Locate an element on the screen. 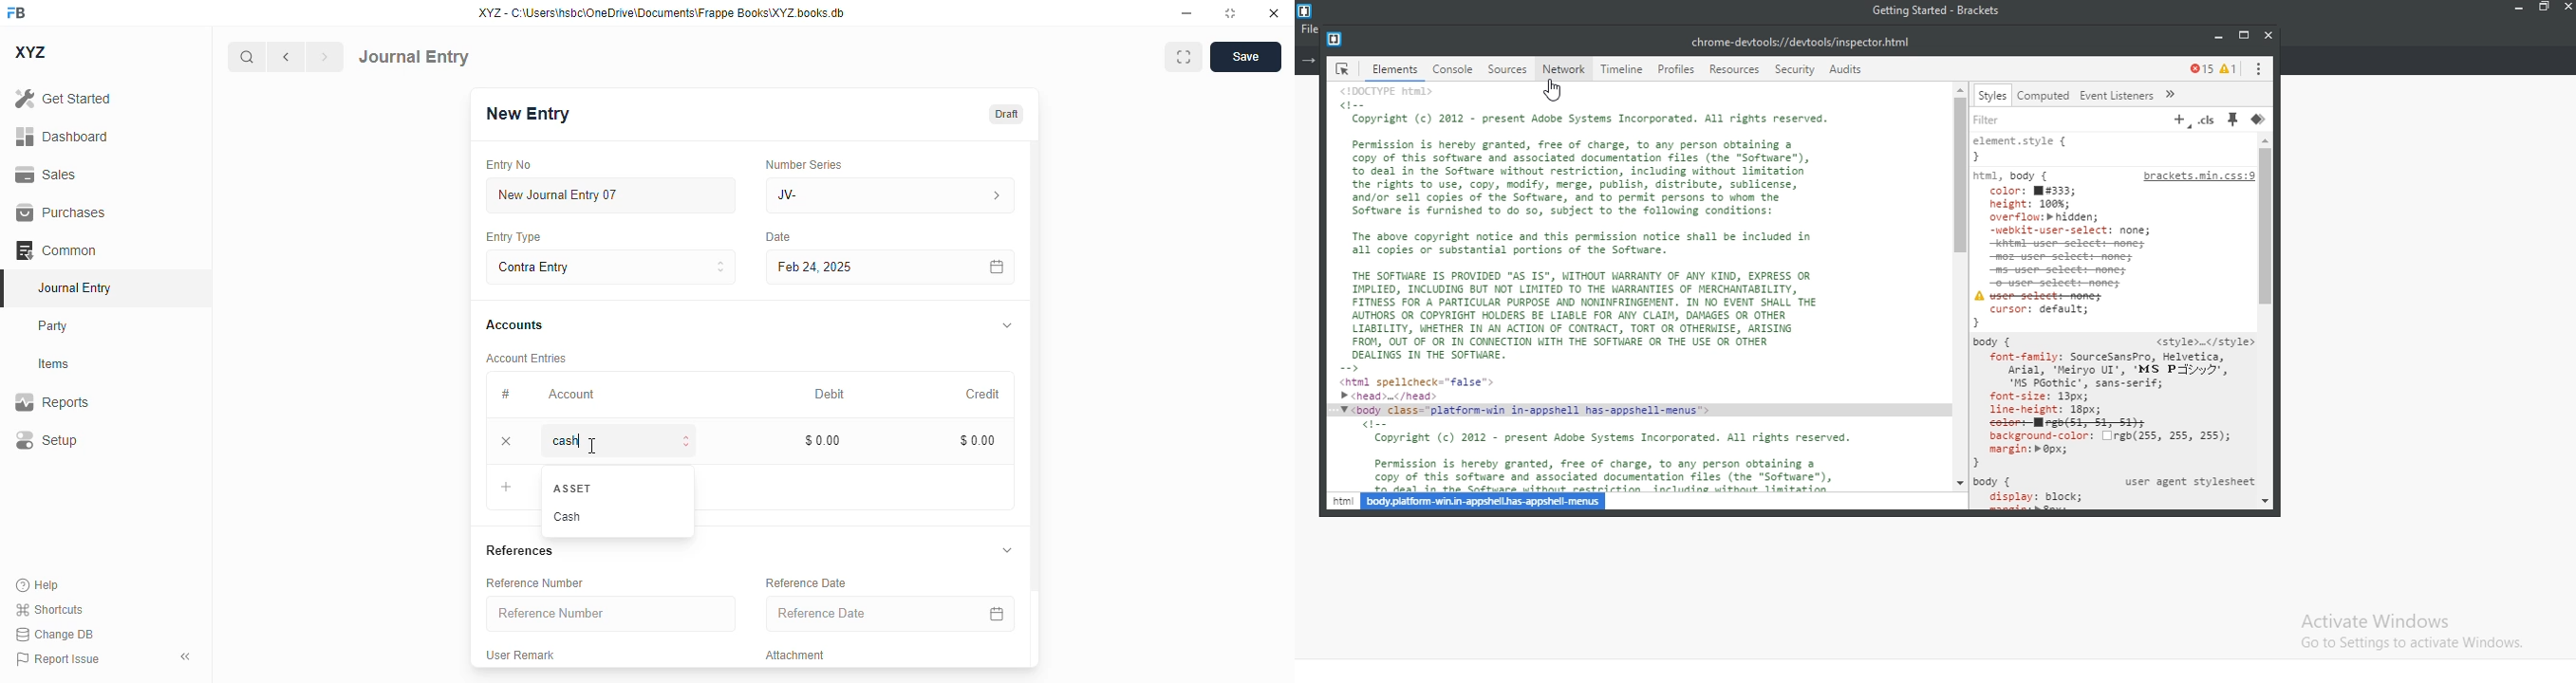 This screenshot has height=700, width=2576. shortcuts is located at coordinates (49, 609).